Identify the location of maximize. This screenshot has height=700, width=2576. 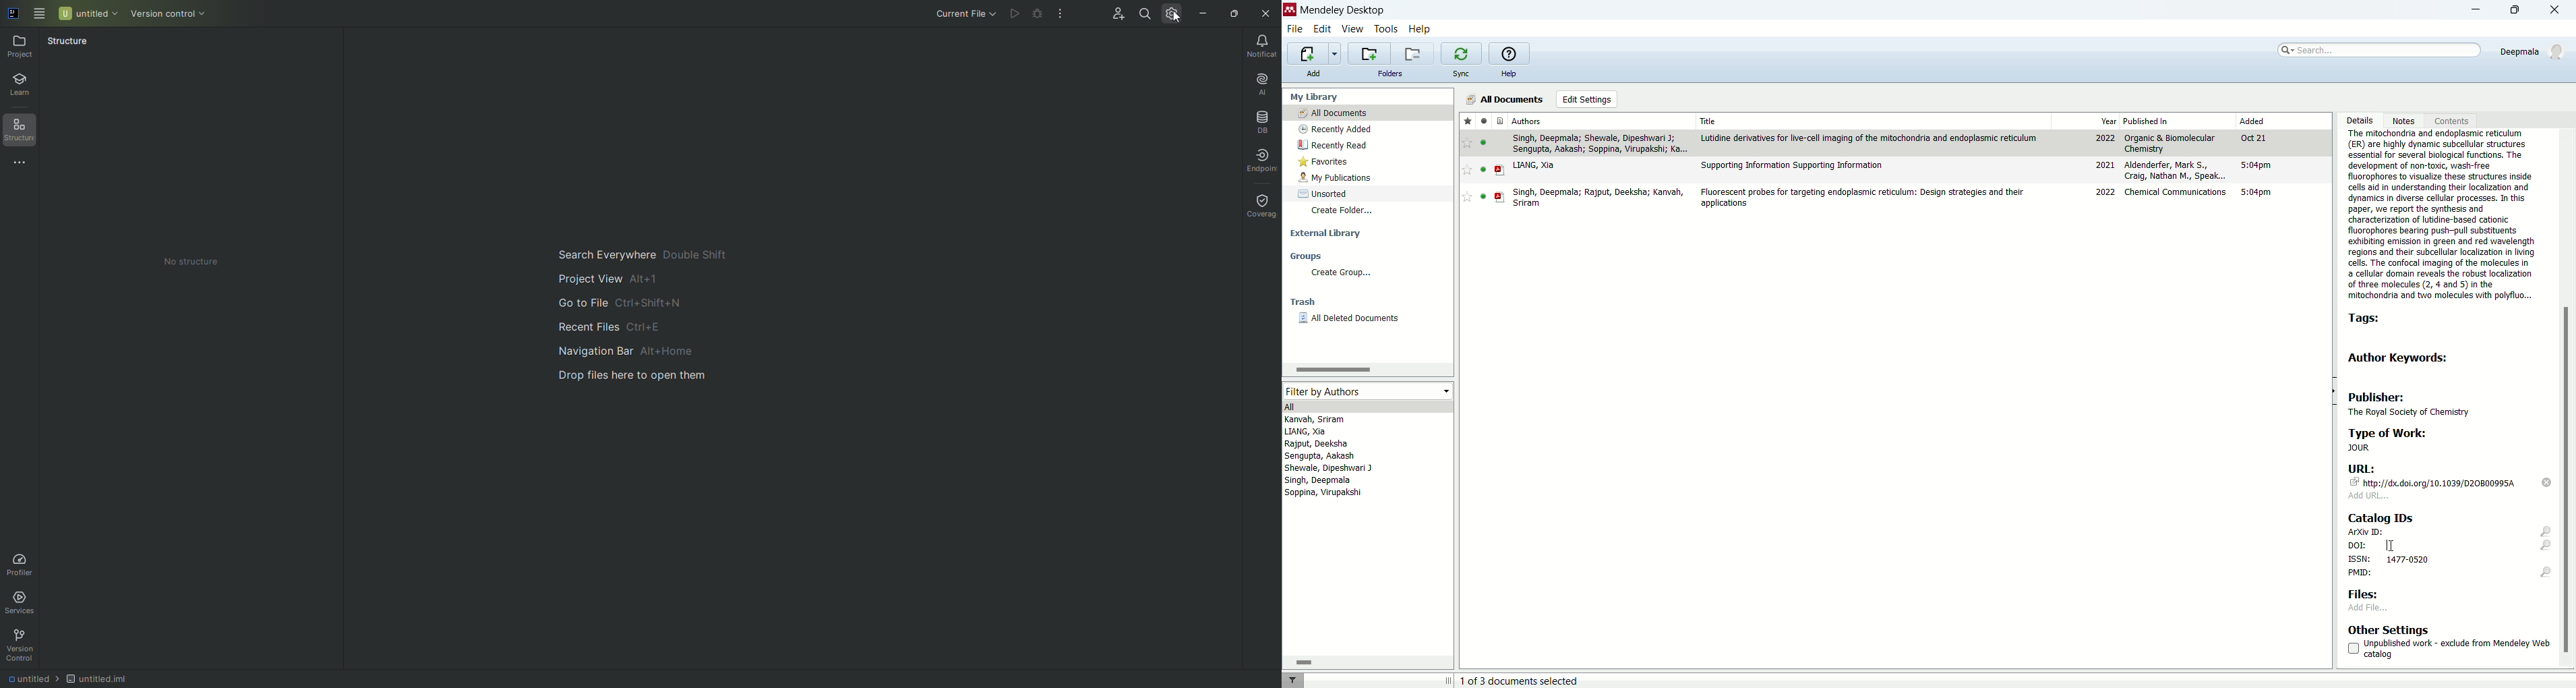
(2520, 9).